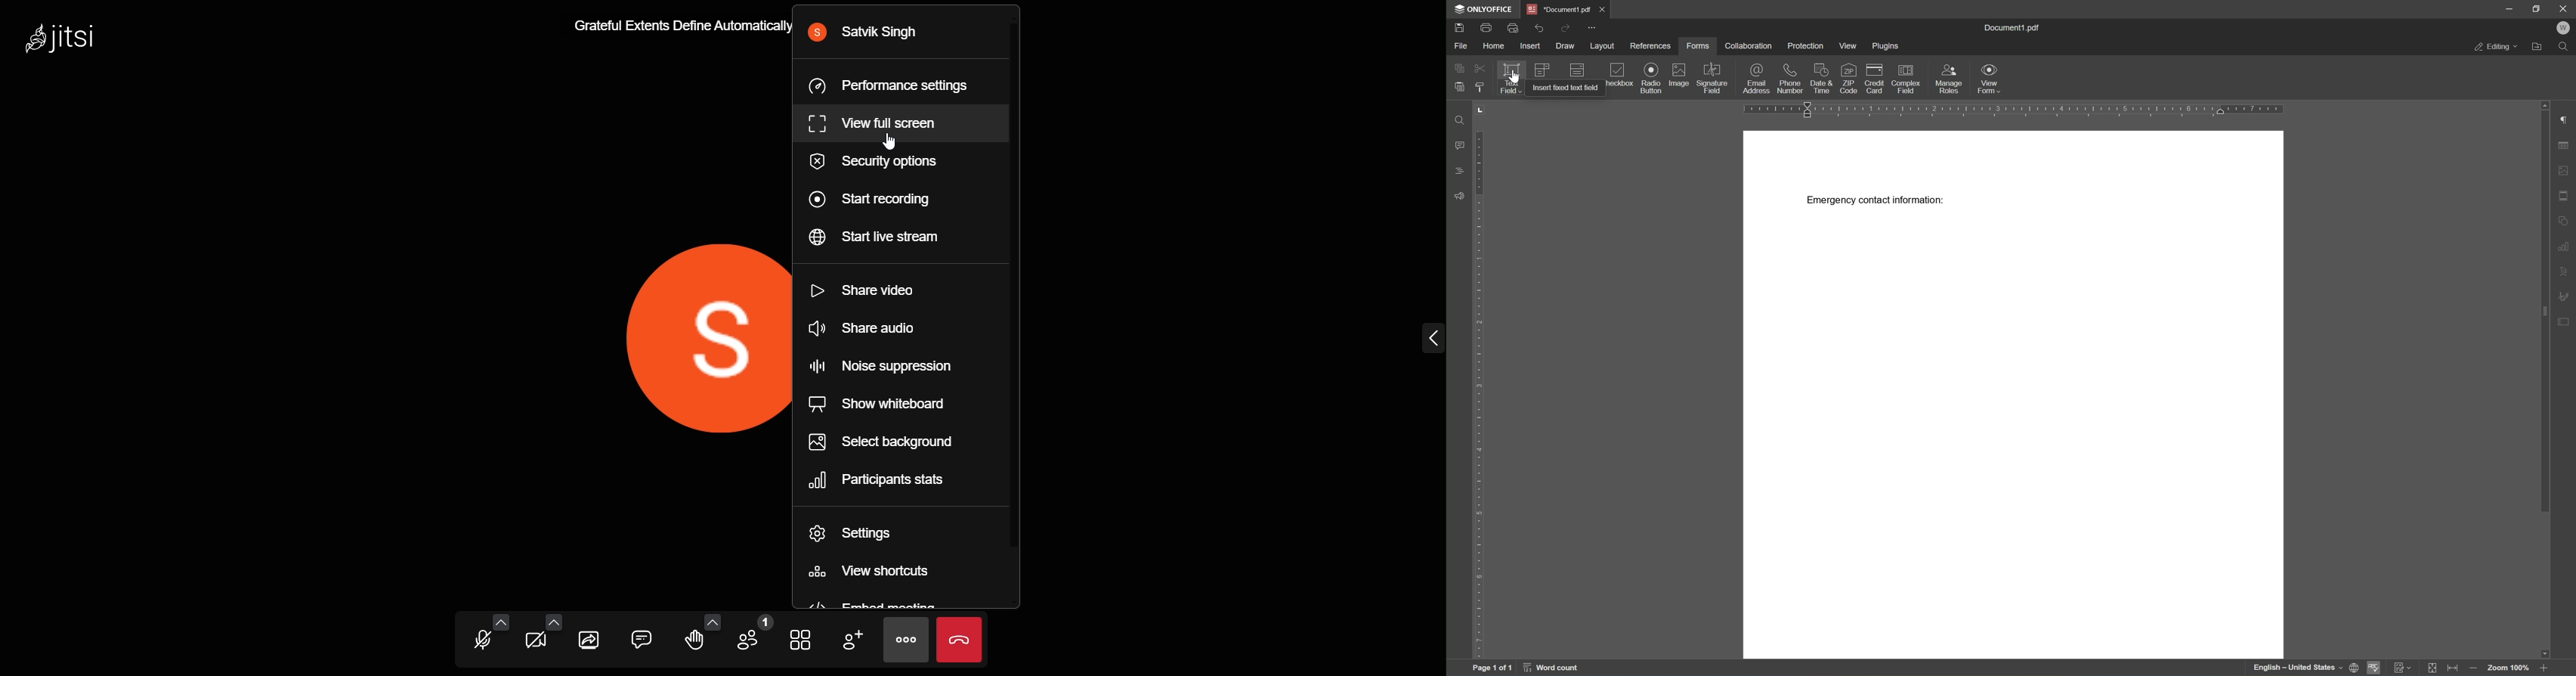 The height and width of the screenshot is (700, 2576). Describe the element at coordinates (2544, 669) in the screenshot. I see `zoom in` at that location.